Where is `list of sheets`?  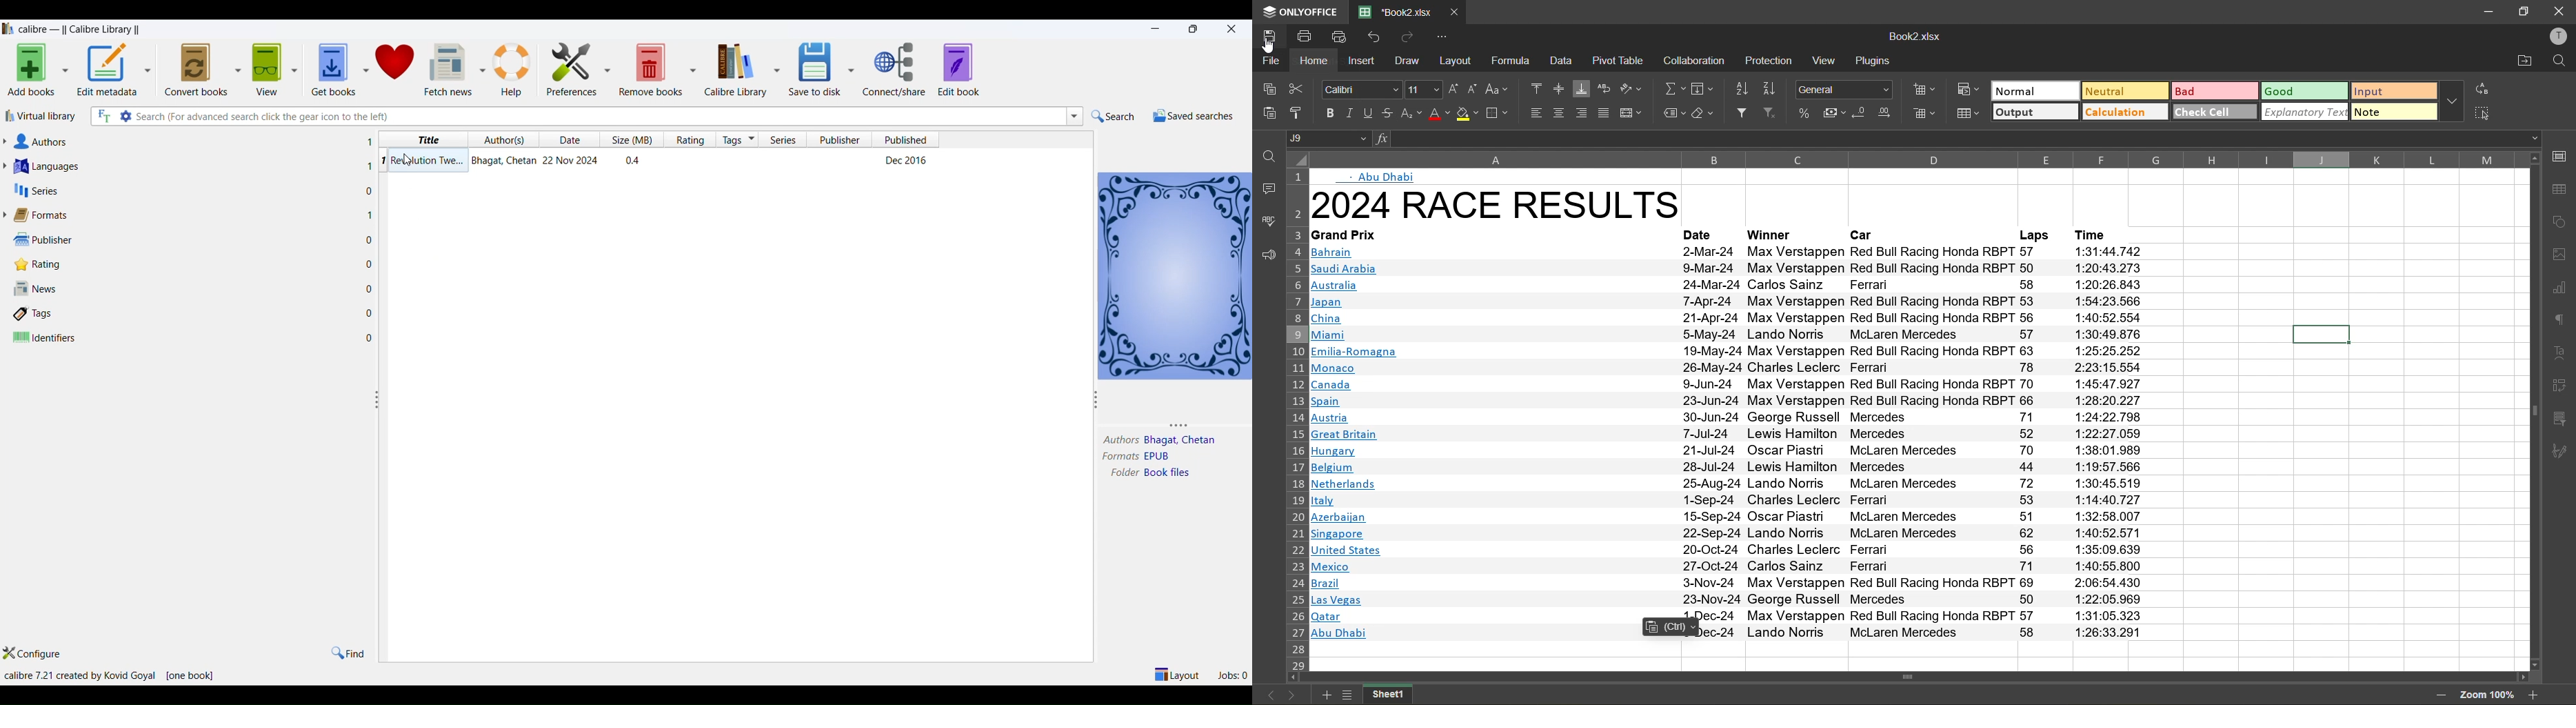
list of sheets is located at coordinates (1346, 695).